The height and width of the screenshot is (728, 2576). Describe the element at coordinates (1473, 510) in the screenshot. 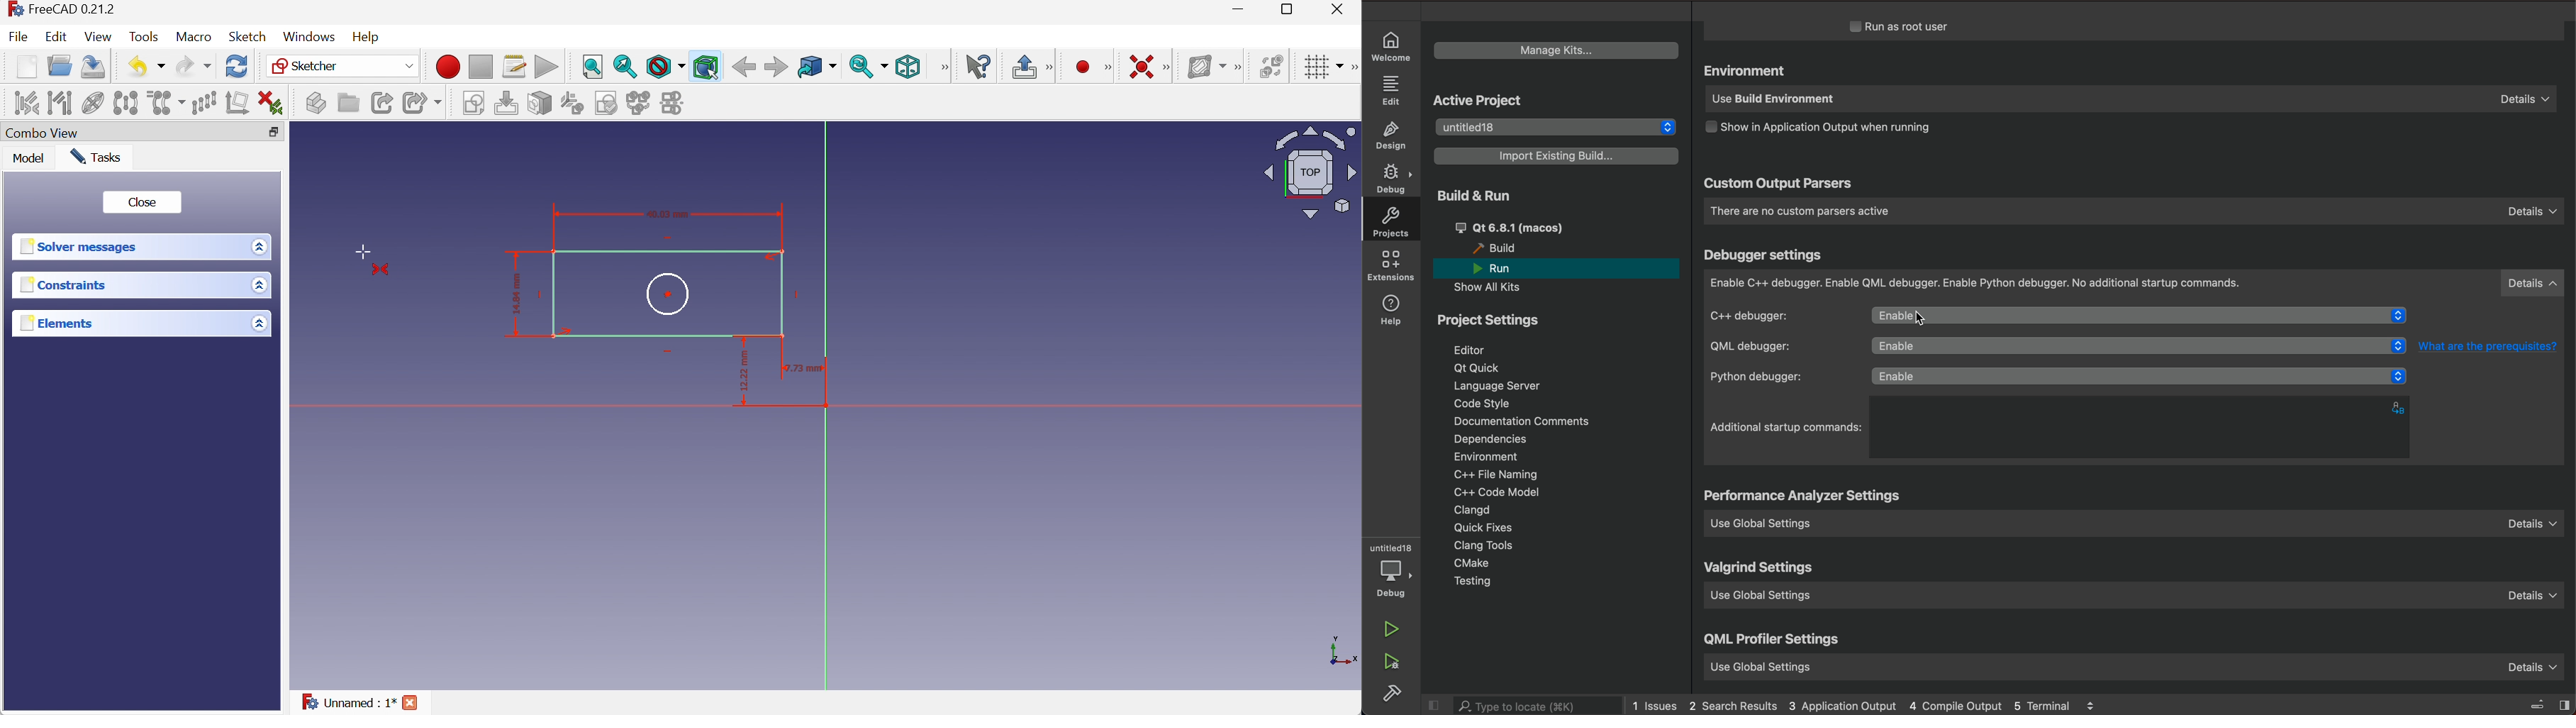

I see `clangd` at that location.